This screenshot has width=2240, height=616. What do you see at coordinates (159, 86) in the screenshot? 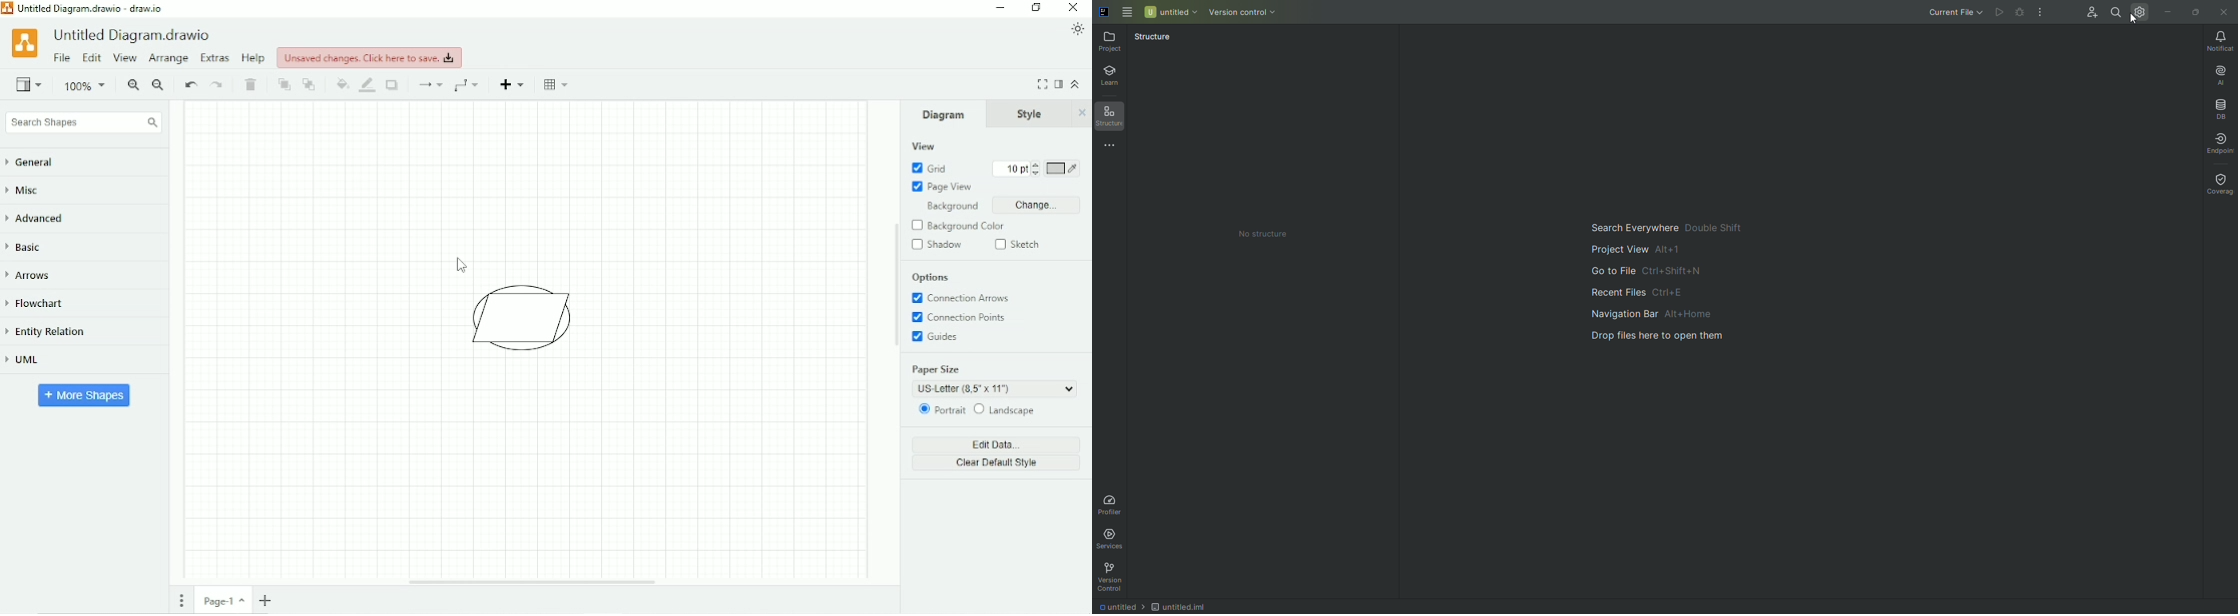
I see `Zoom out` at bounding box center [159, 86].